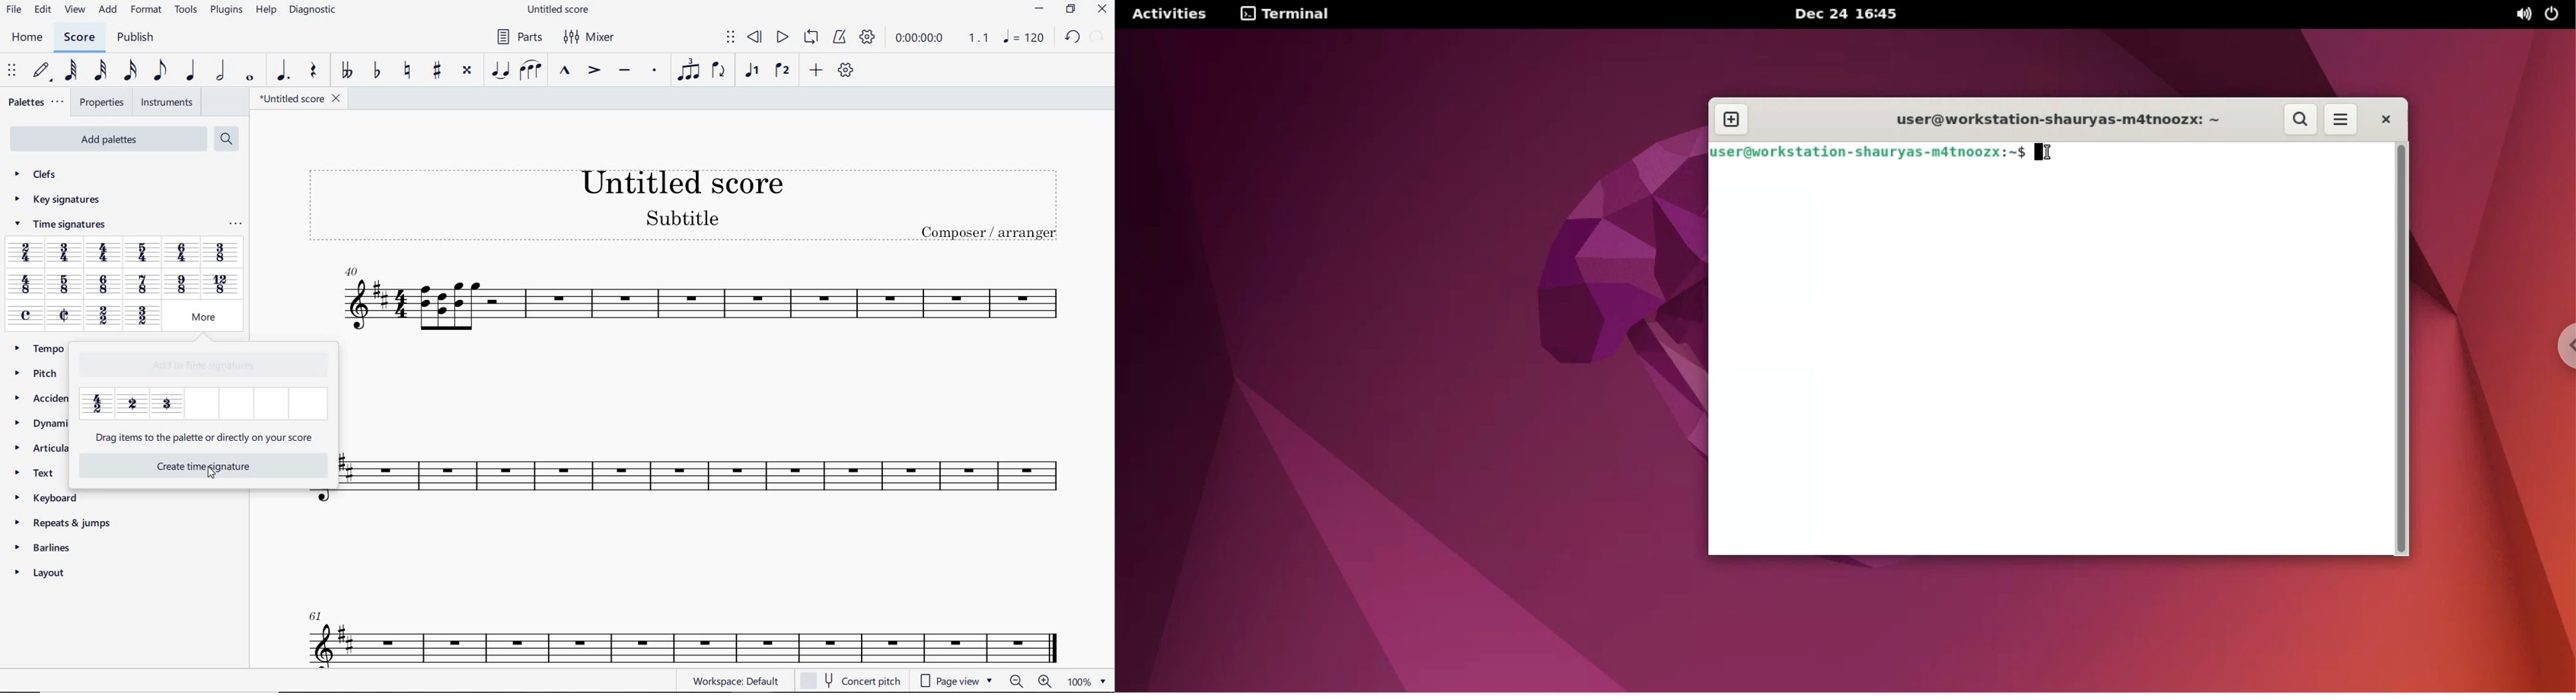 This screenshot has width=2576, height=700. Describe the element at coordinates (101, 71) in the screenshot. I see `32ND NOTE` at that location.